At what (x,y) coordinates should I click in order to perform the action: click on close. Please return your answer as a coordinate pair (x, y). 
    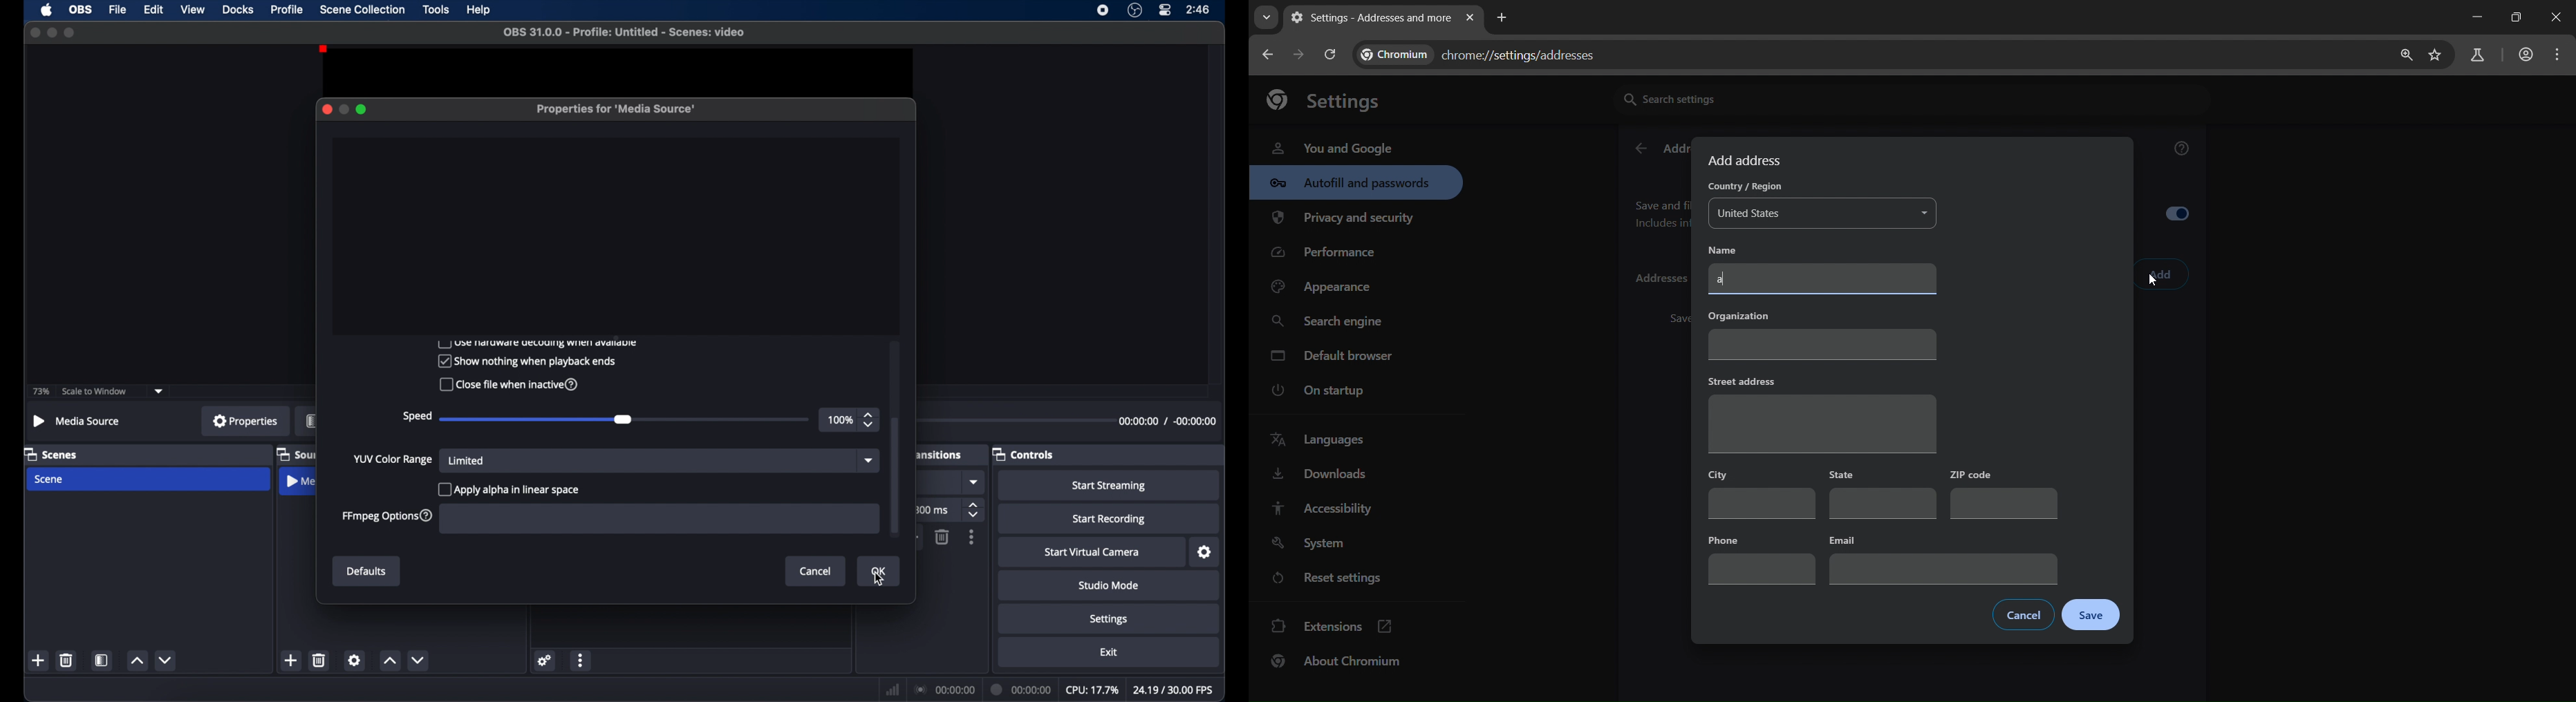
    Looking at the image, I should click on (326, 109).